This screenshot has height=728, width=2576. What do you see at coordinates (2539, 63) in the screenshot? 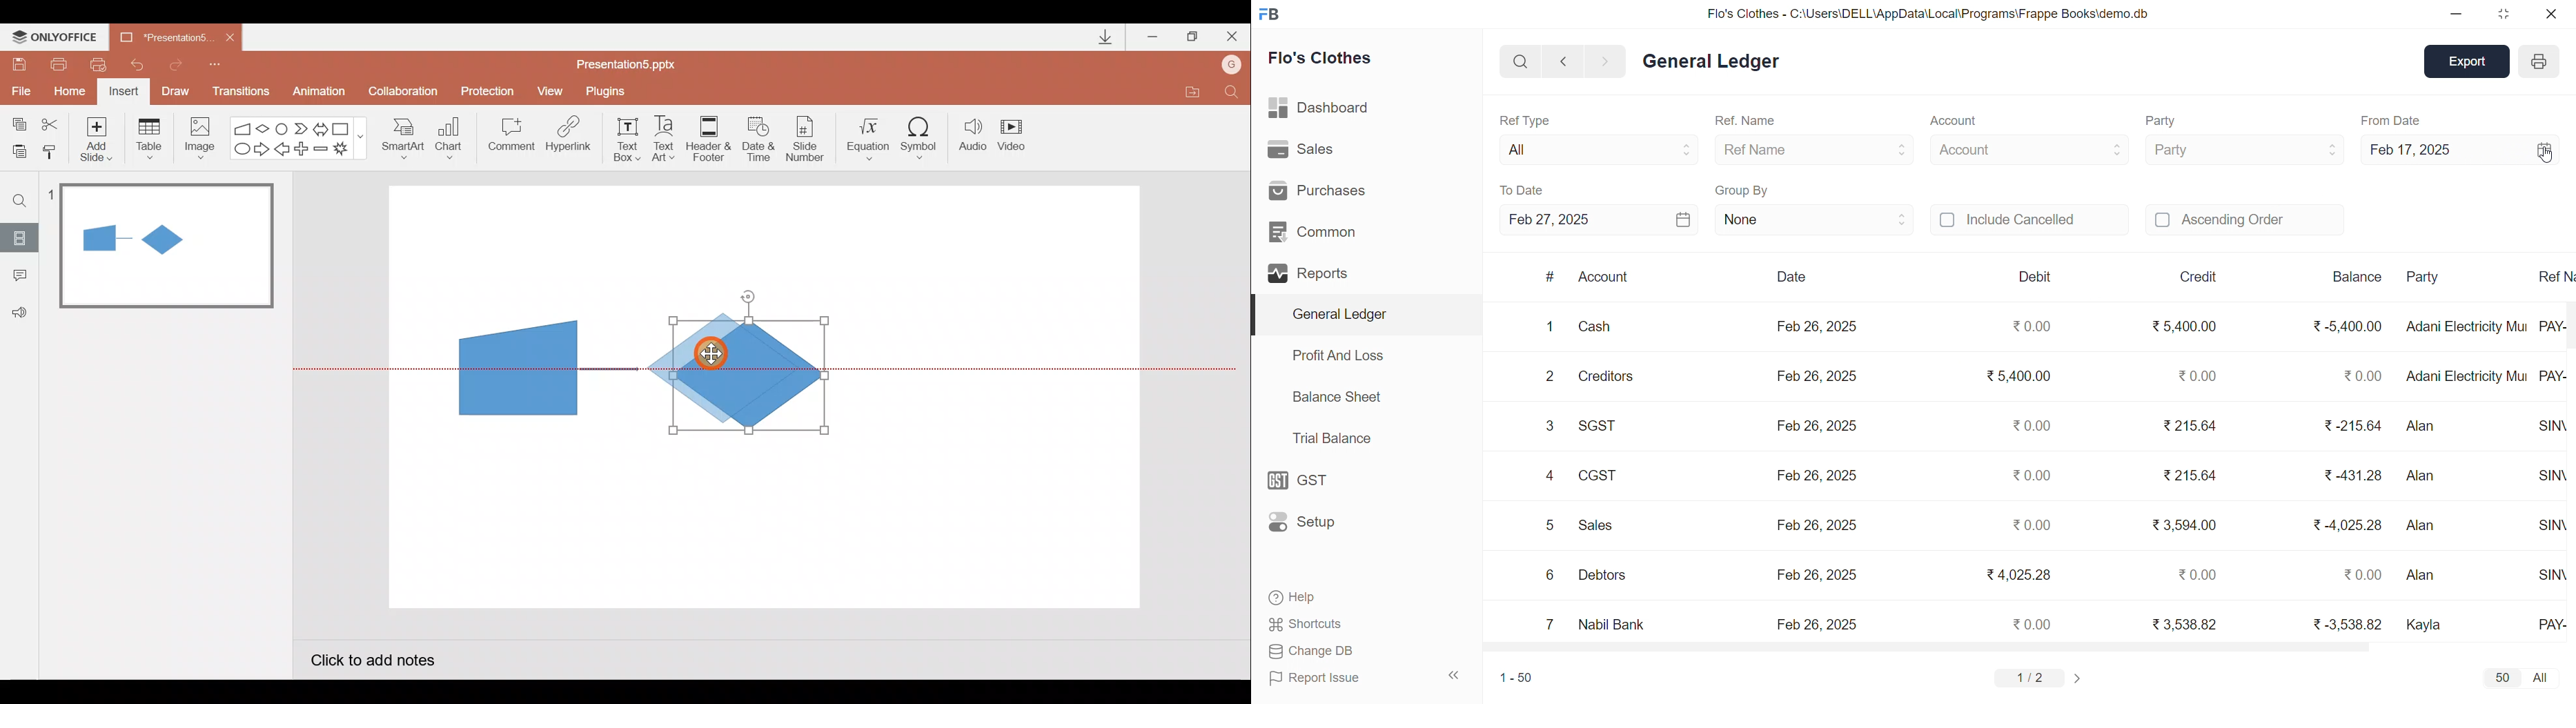
I see `PRINT` at bounding box center [2539, 63].